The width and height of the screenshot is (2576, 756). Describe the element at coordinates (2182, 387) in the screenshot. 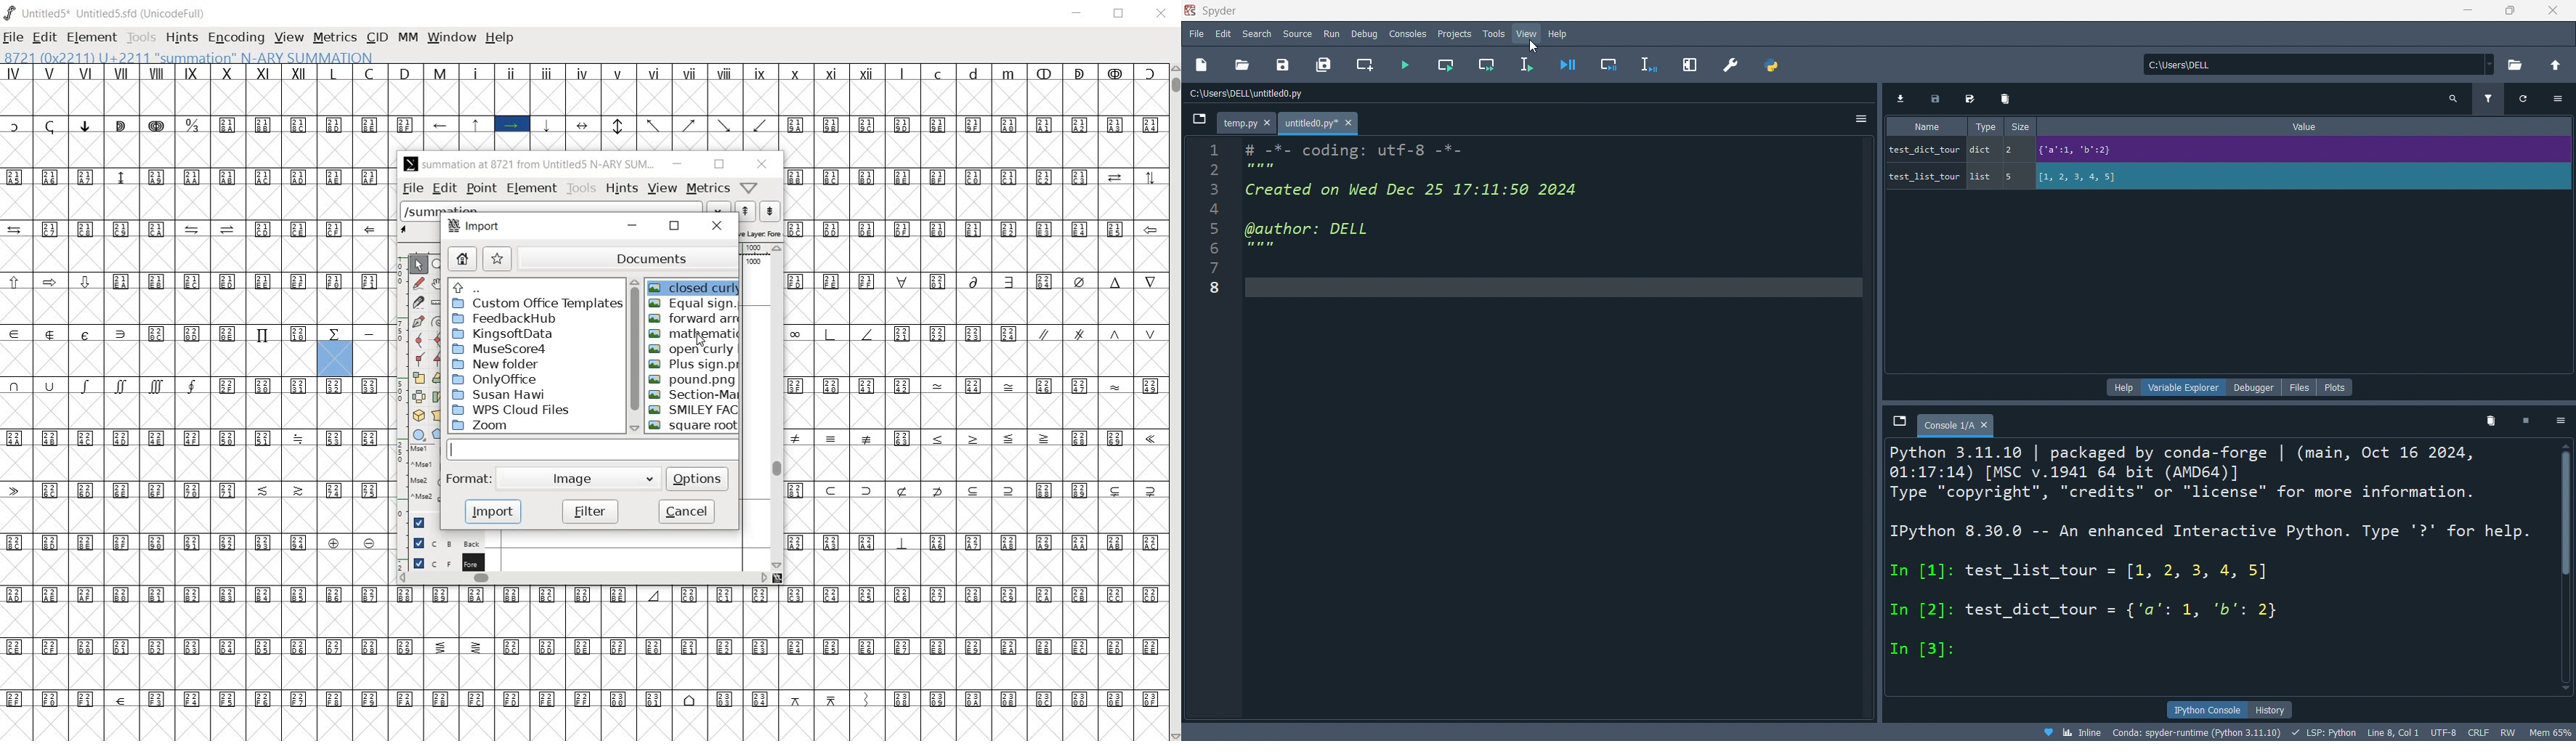

I see `variable explorer` at that location.